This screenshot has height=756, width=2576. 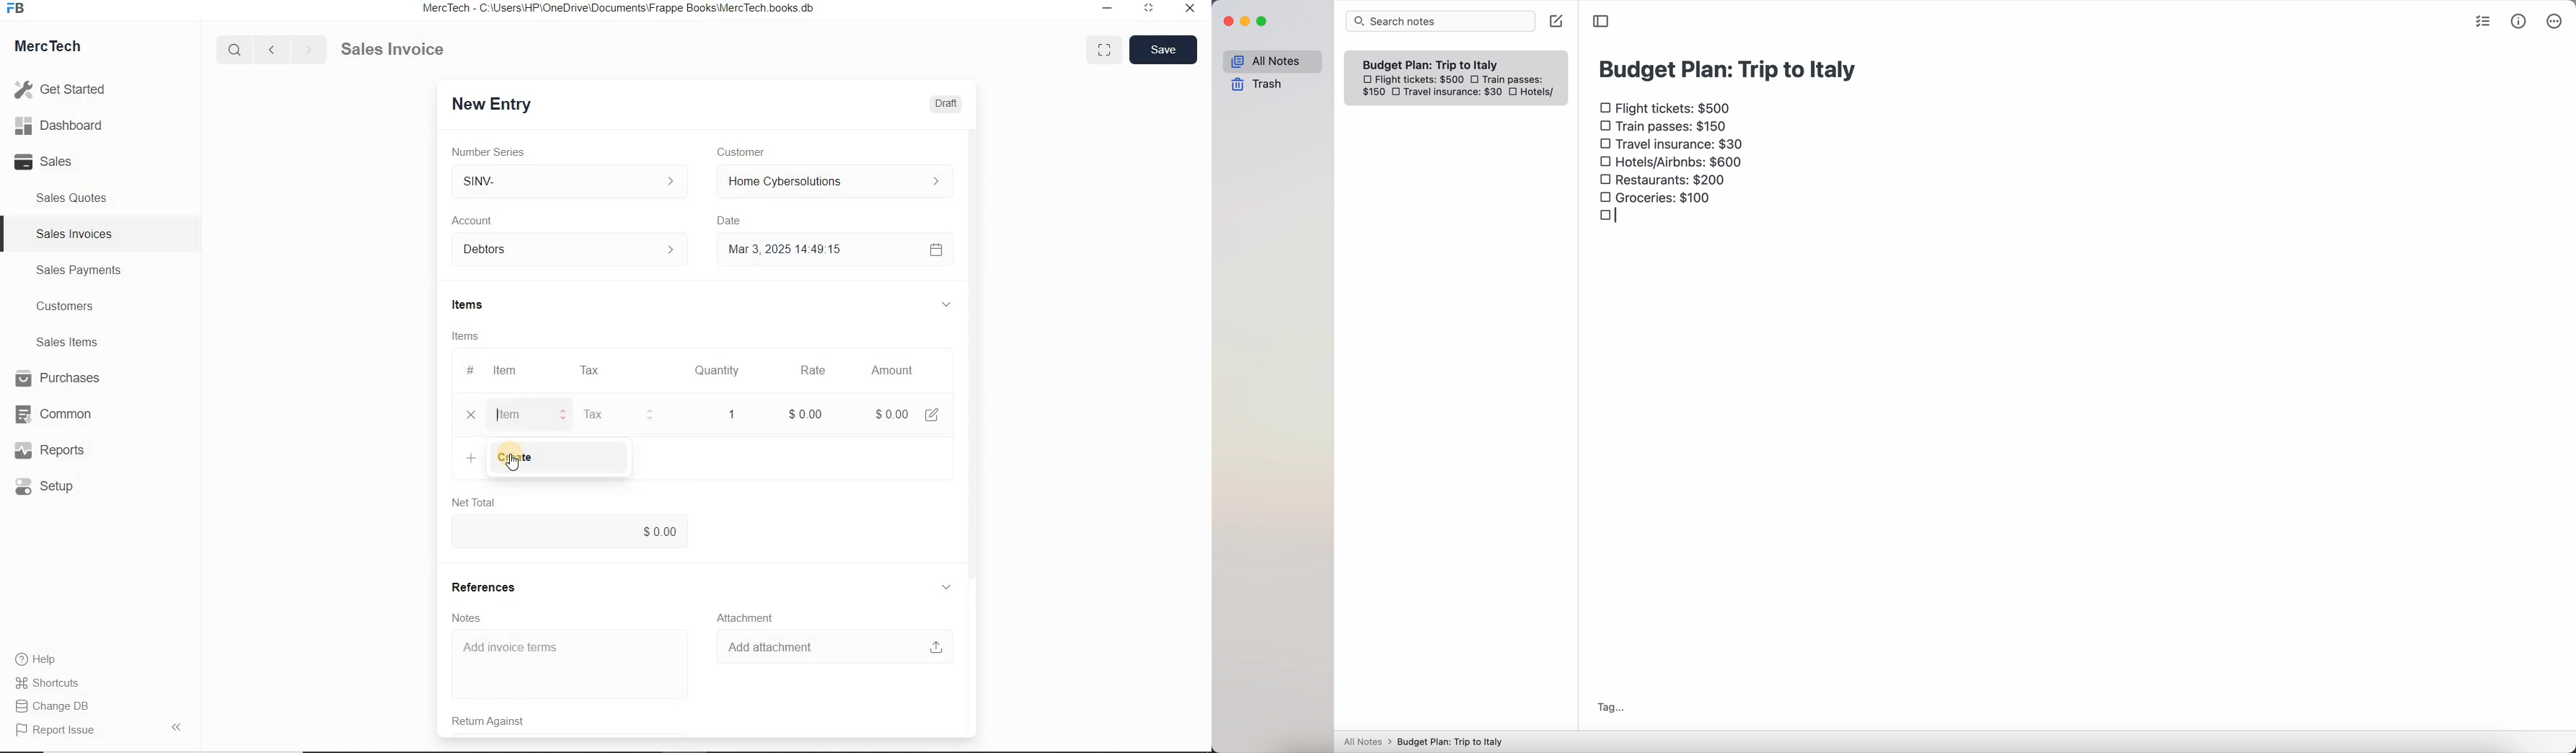 What do you see at coordinates (60, 413) in the screenshot?
I see `Common` at bounding box center [60, 413].